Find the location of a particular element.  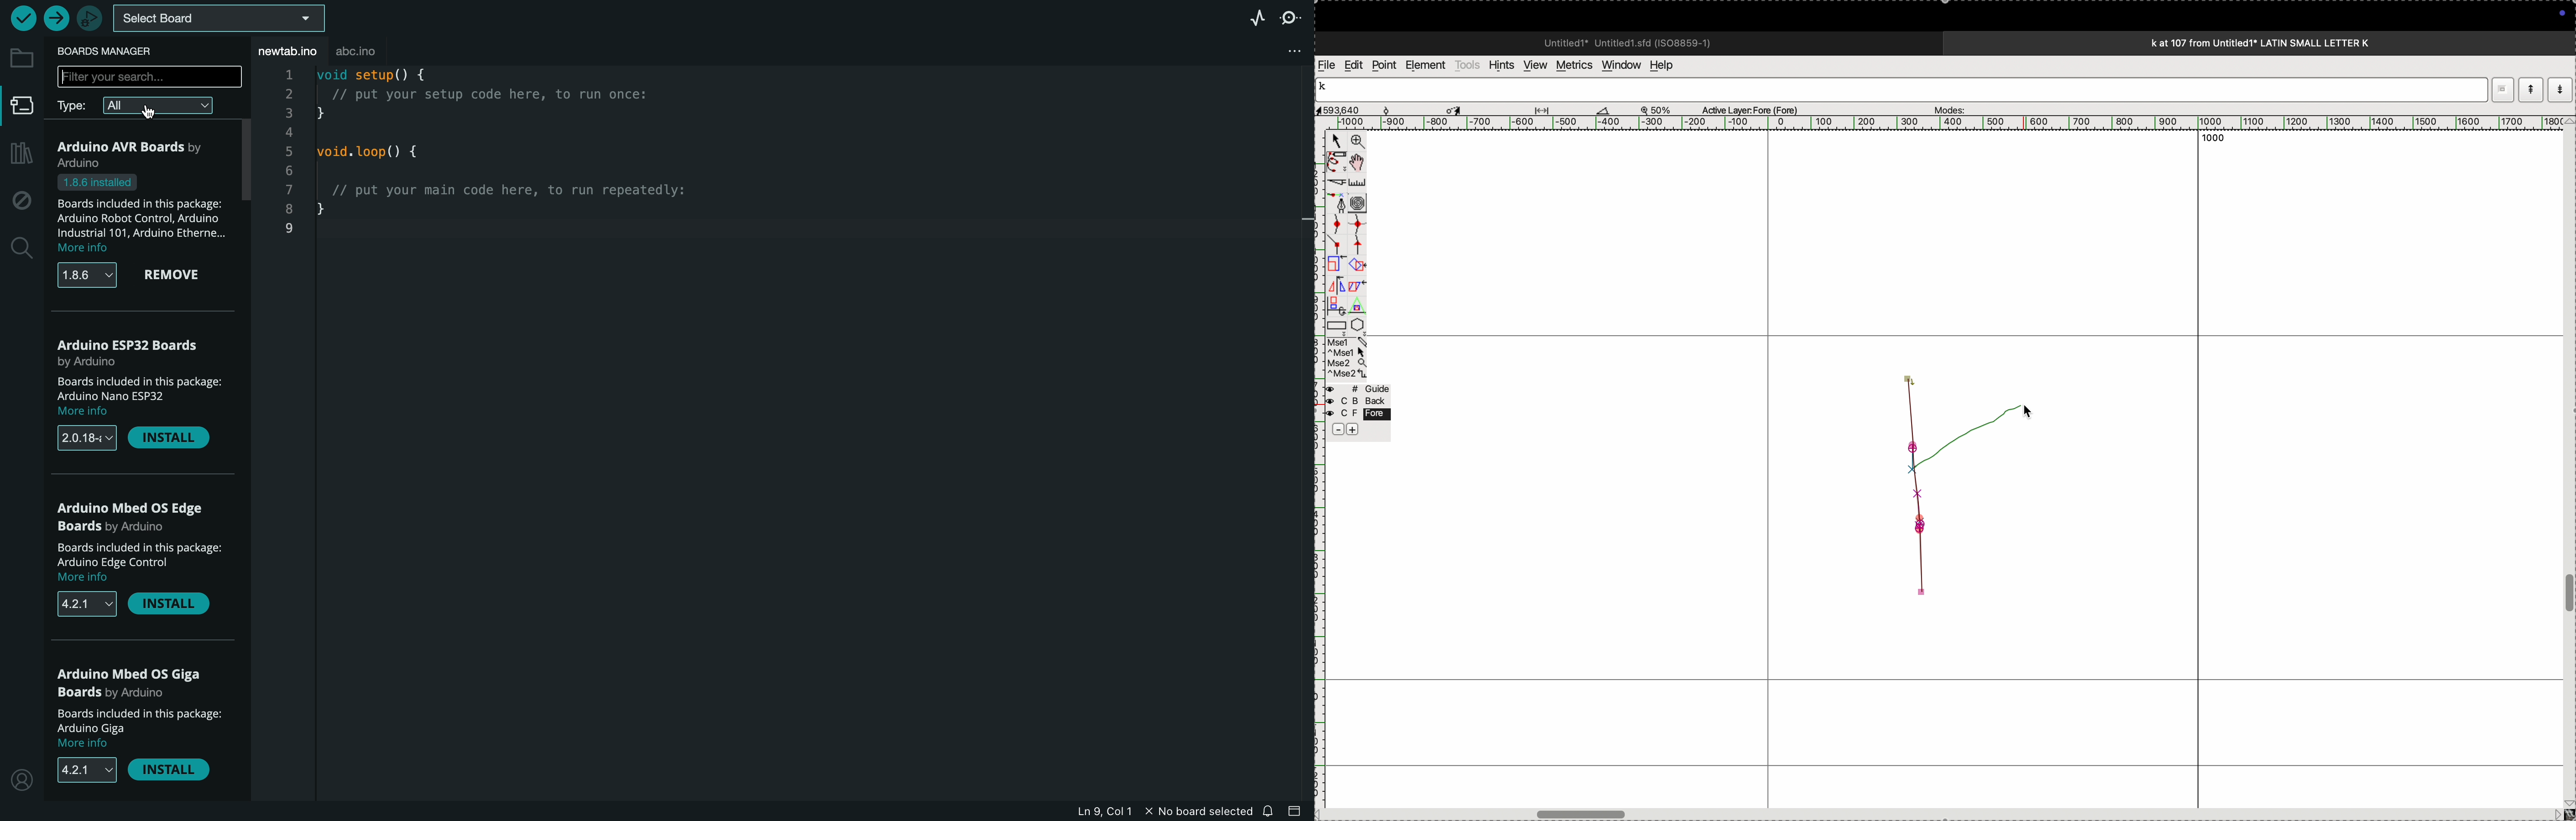

help is located at coordinates (1669, 65).